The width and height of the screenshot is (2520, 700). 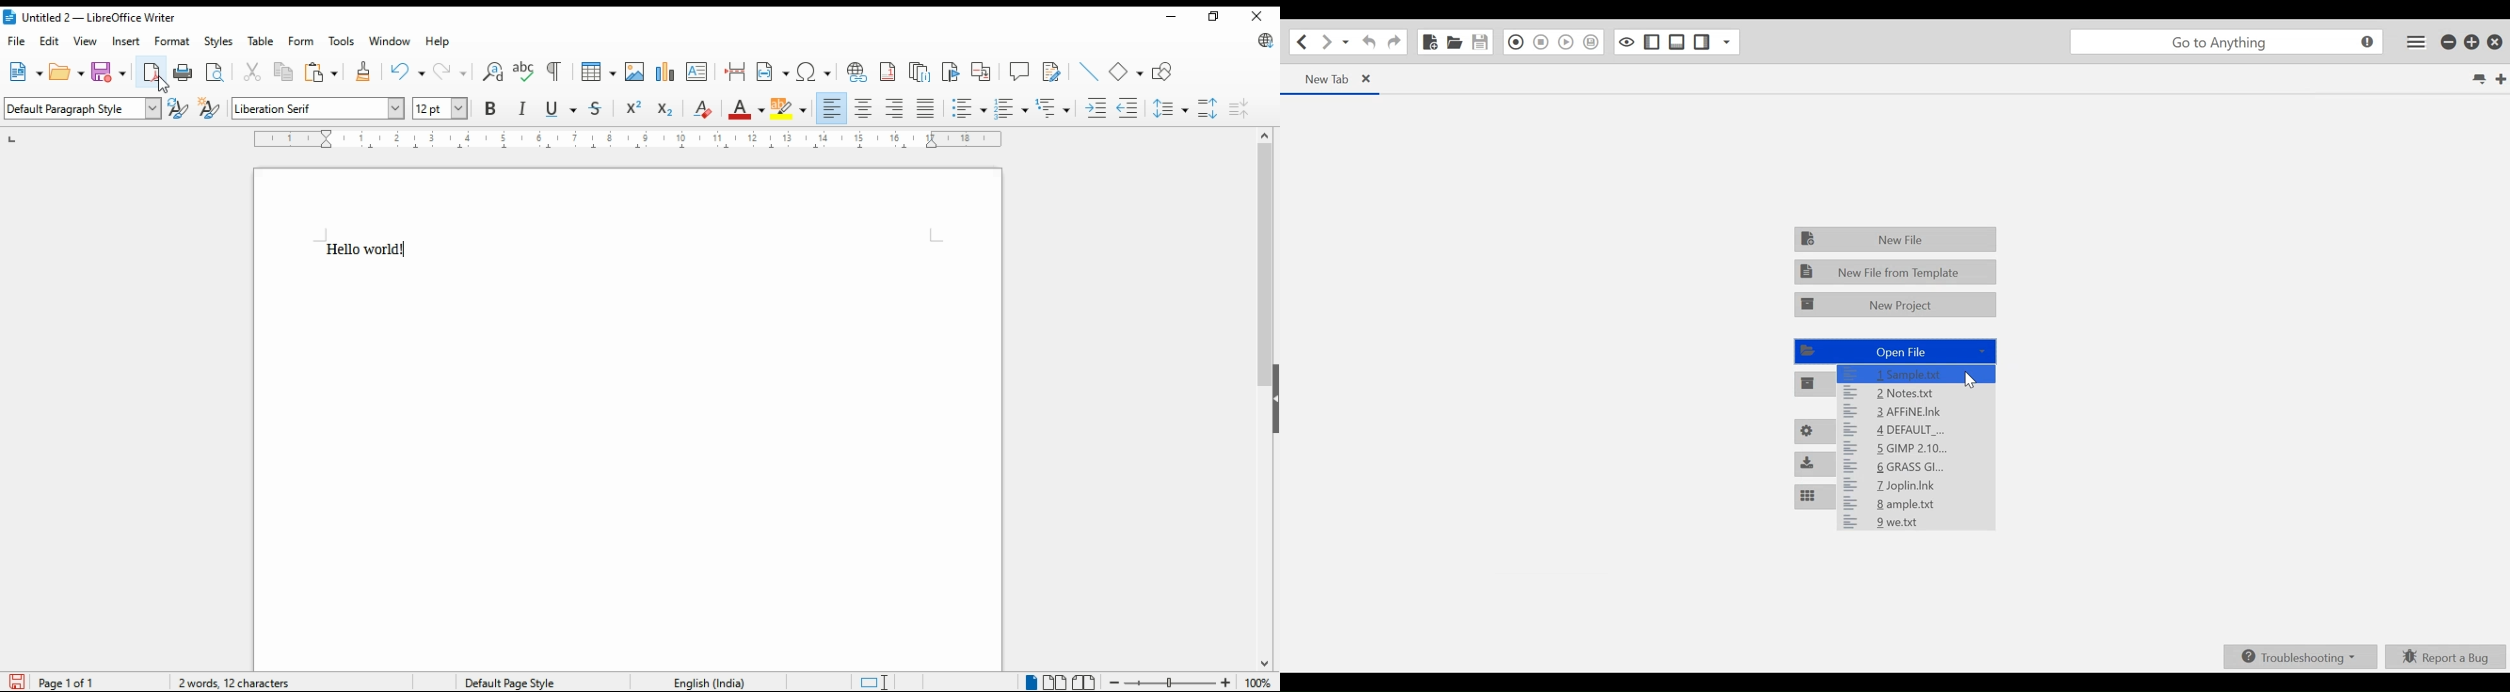 What do you see at coordinates (1129, 110) in the screenshot?
I see `decrease indent` at bounding box center [1129, 110].